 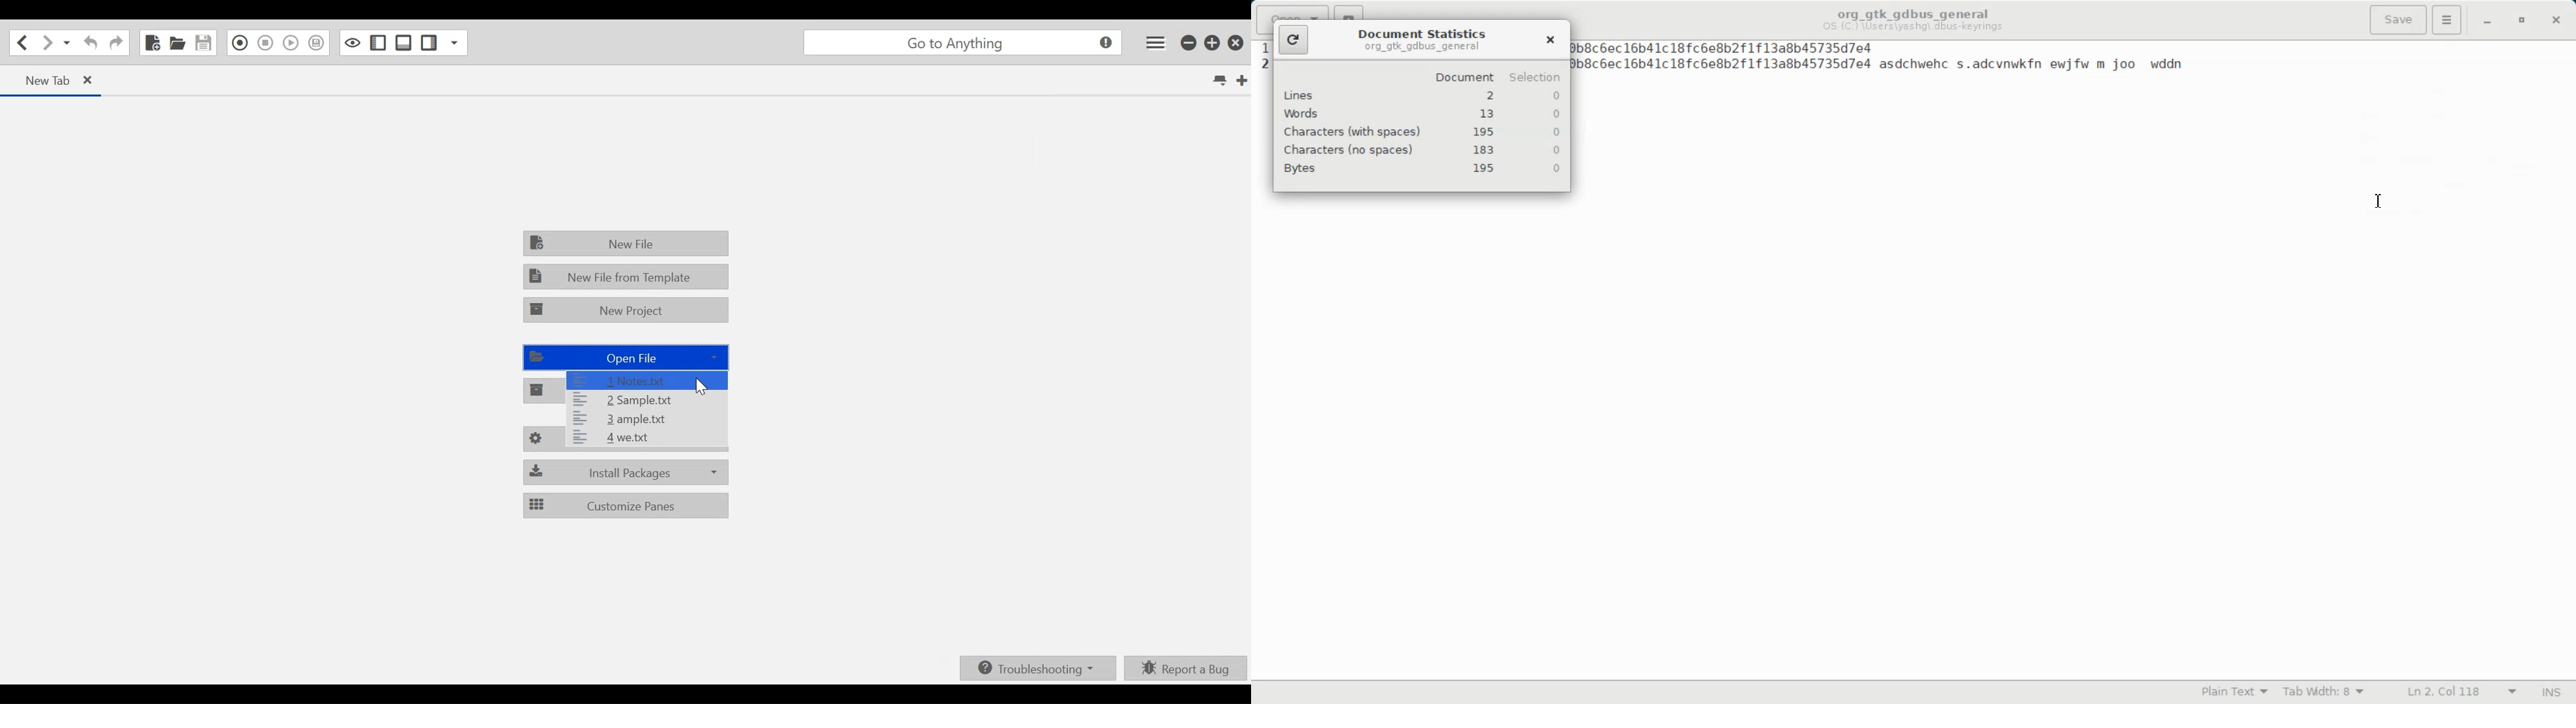 What do you see at coordinates (177, 43) in the screenshot?
I see `Open File` at bounding box center [177, 43].